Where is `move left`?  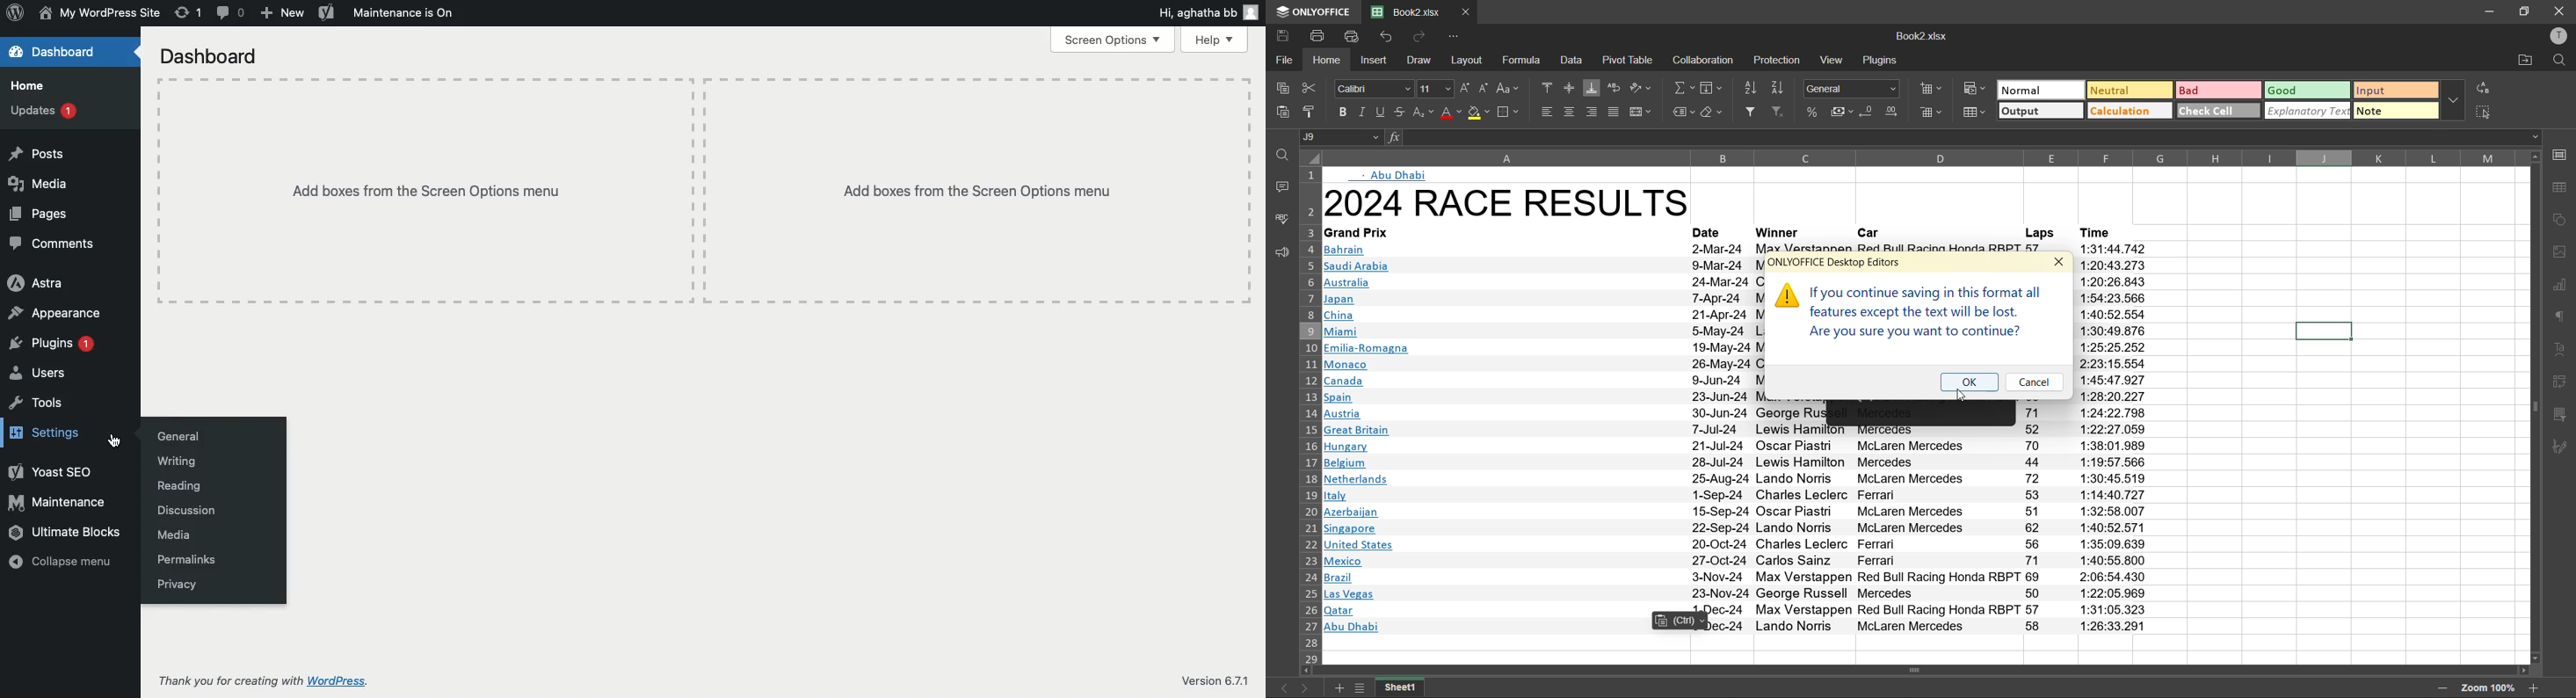 move left is located at coordinates (1307, 672).